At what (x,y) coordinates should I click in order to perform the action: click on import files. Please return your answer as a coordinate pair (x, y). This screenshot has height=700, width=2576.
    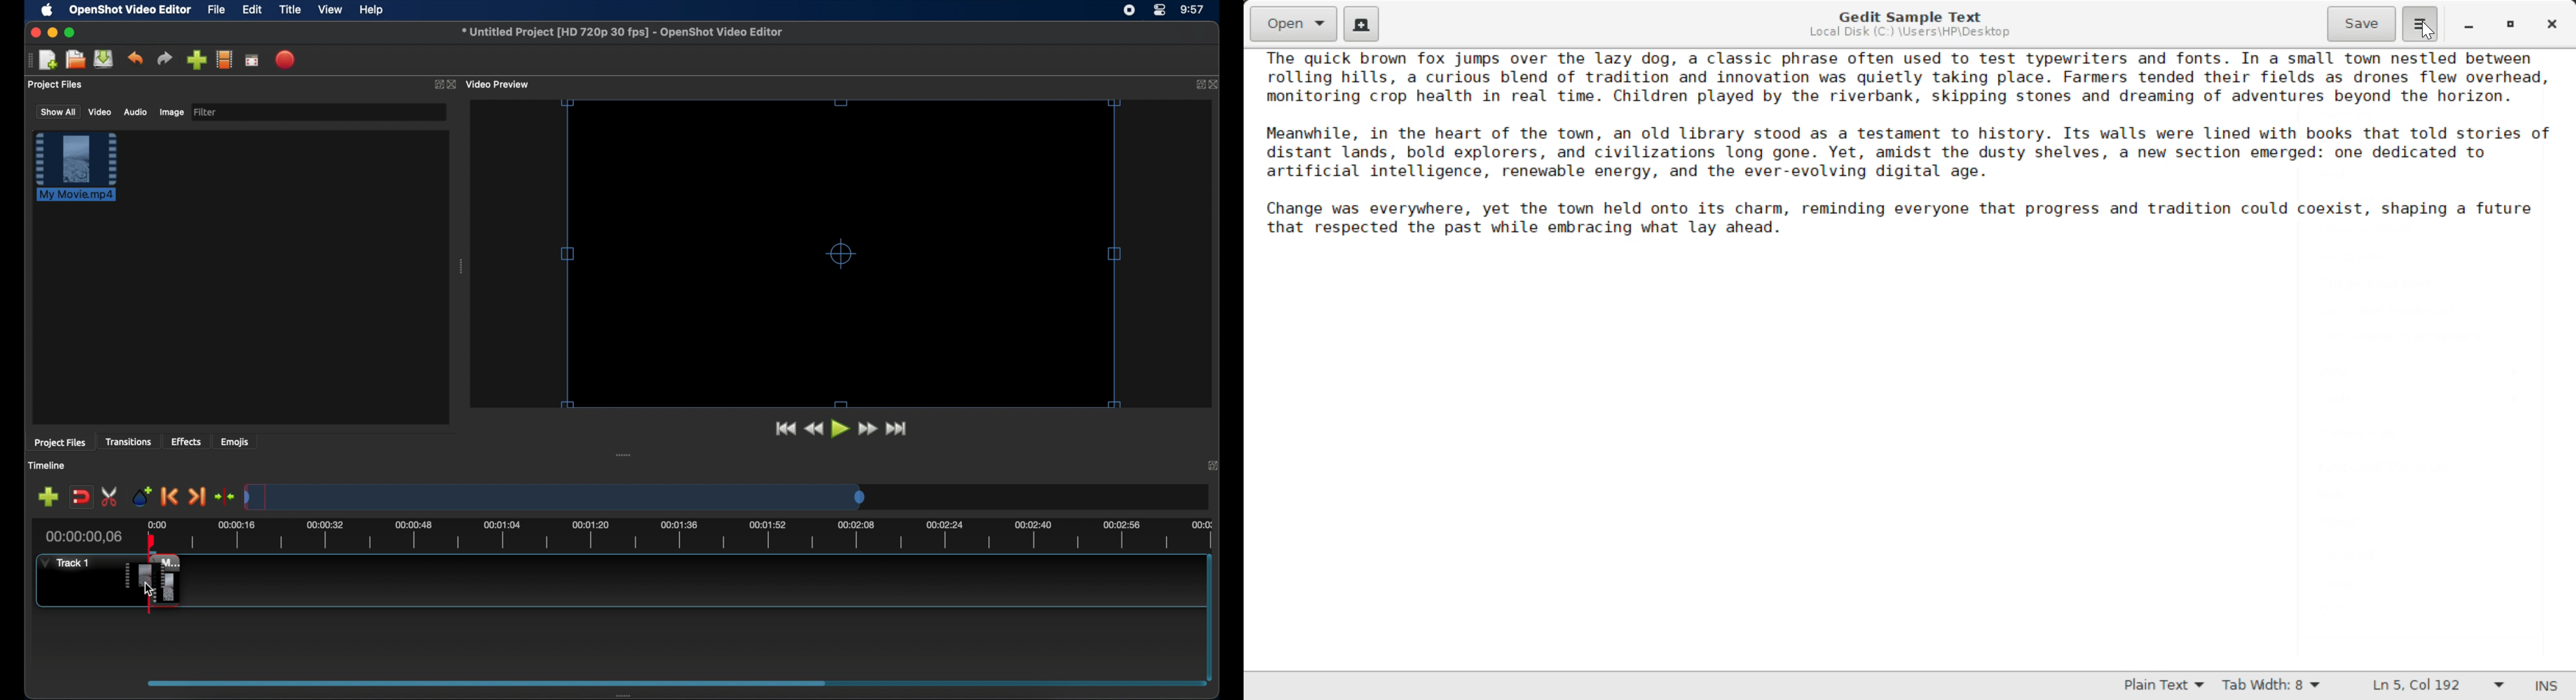
    Looking at the image, I should click on (196, 60).